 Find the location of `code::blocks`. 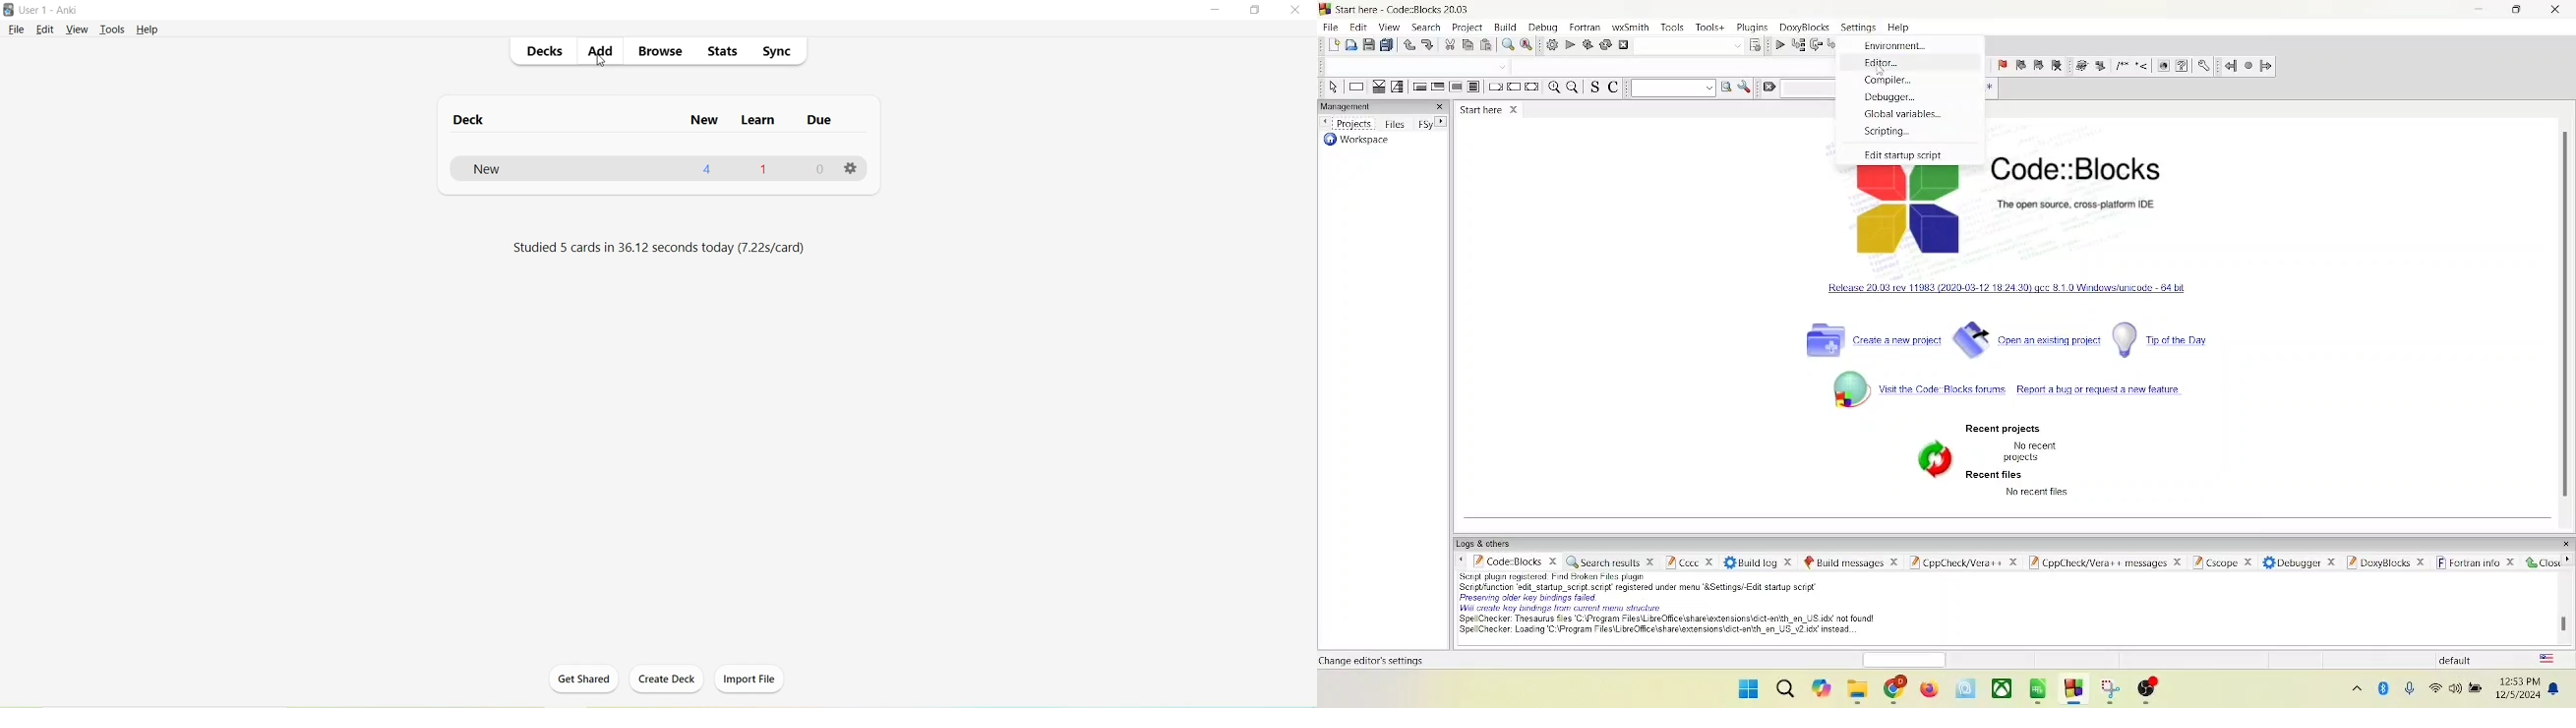

code::blocks is located at coordinates (1505, 561).